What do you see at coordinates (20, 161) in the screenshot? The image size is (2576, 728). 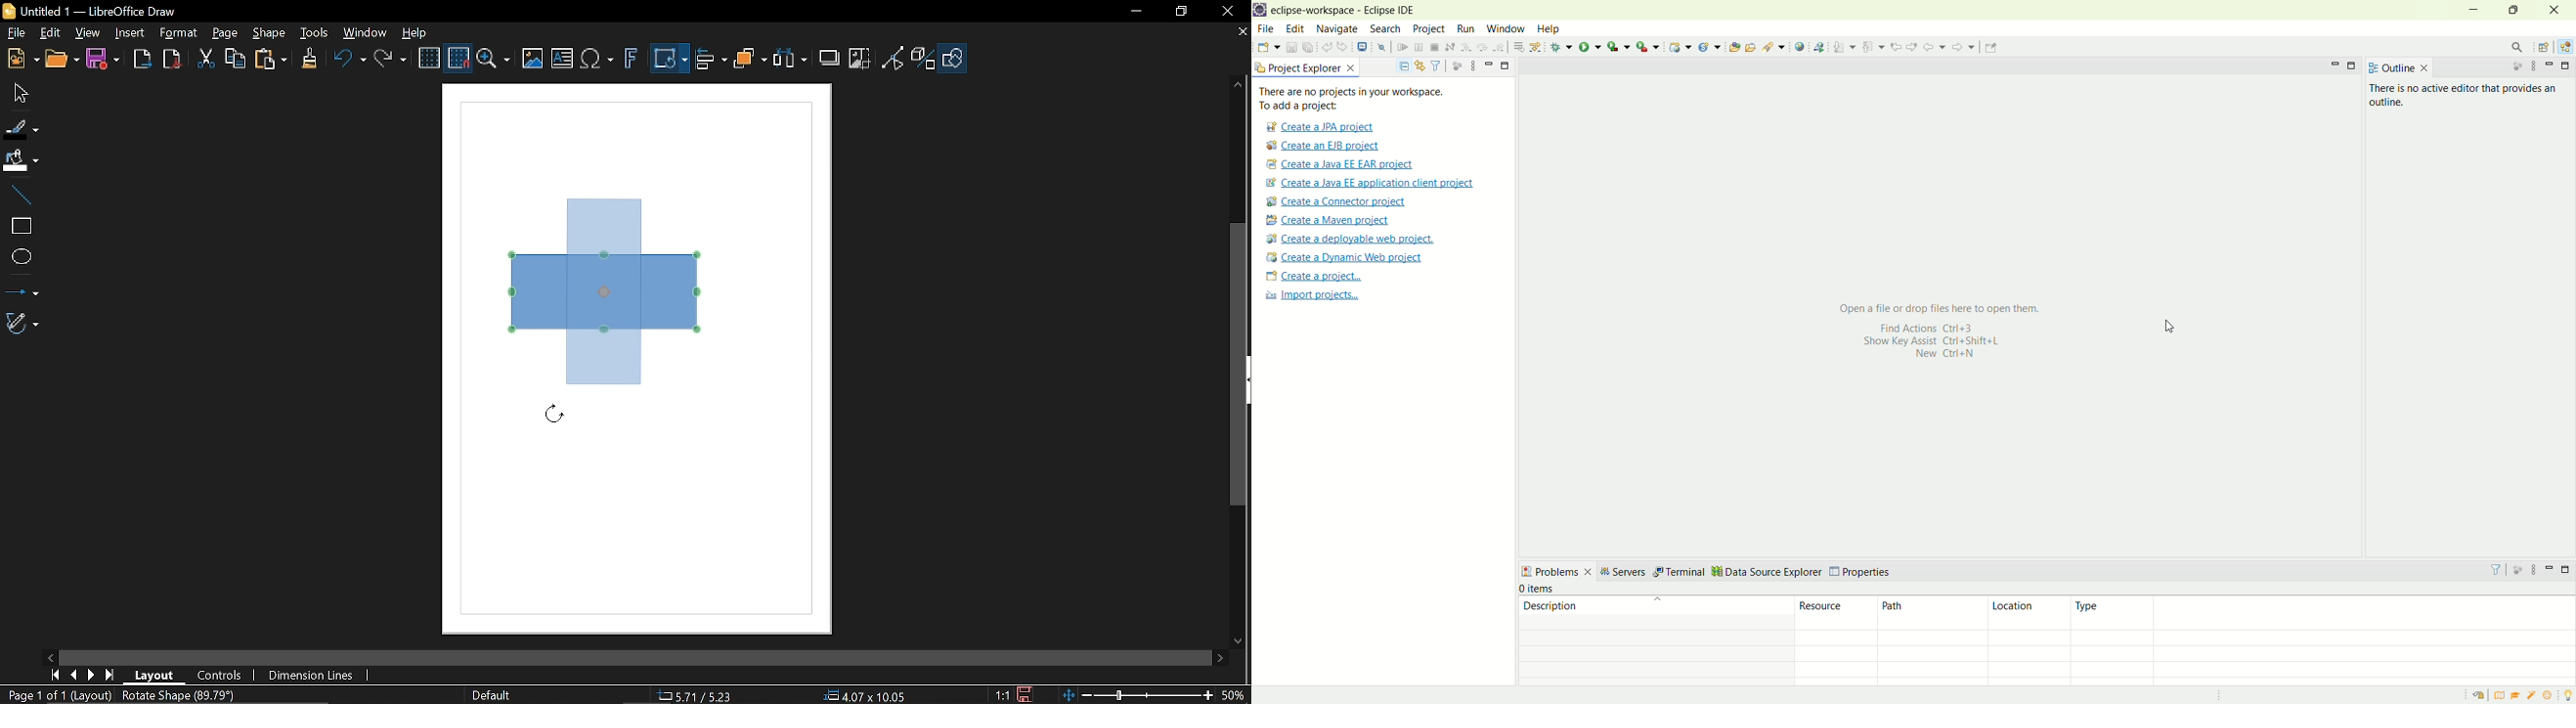 I see `Fill color` at bounding box center [20, 161].